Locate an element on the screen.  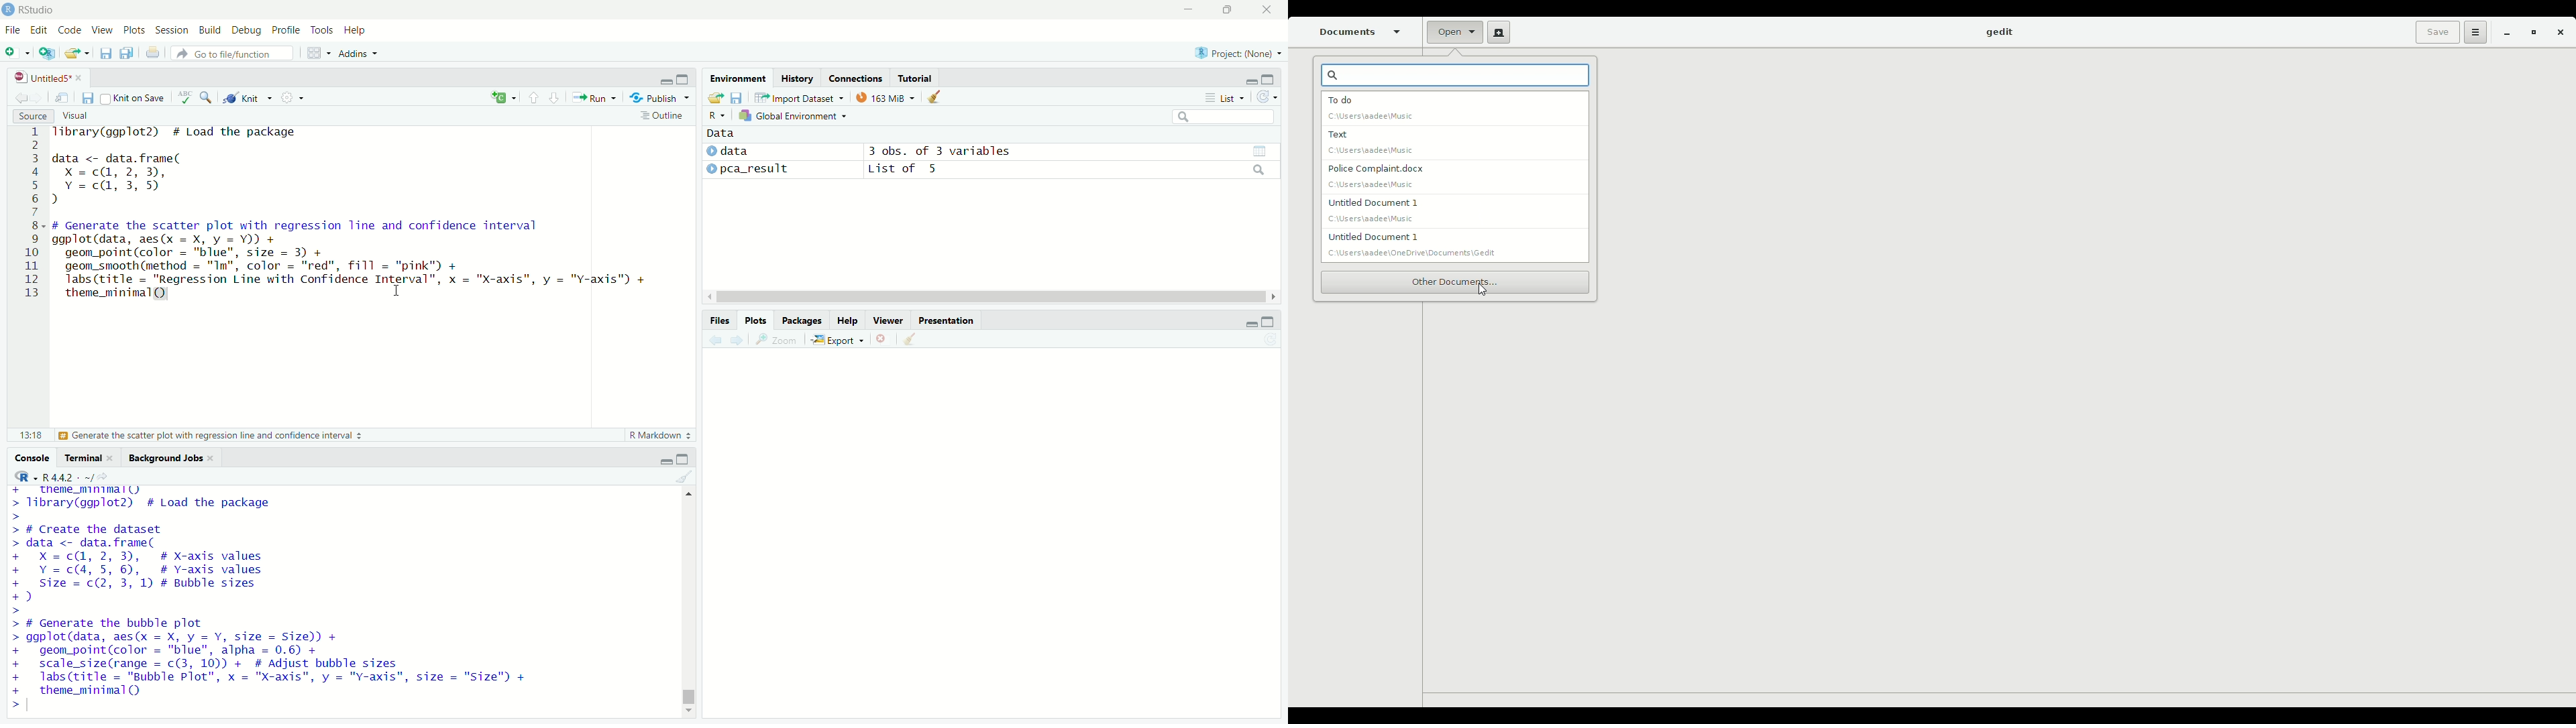
cursor is located at coordinates (397, 290).